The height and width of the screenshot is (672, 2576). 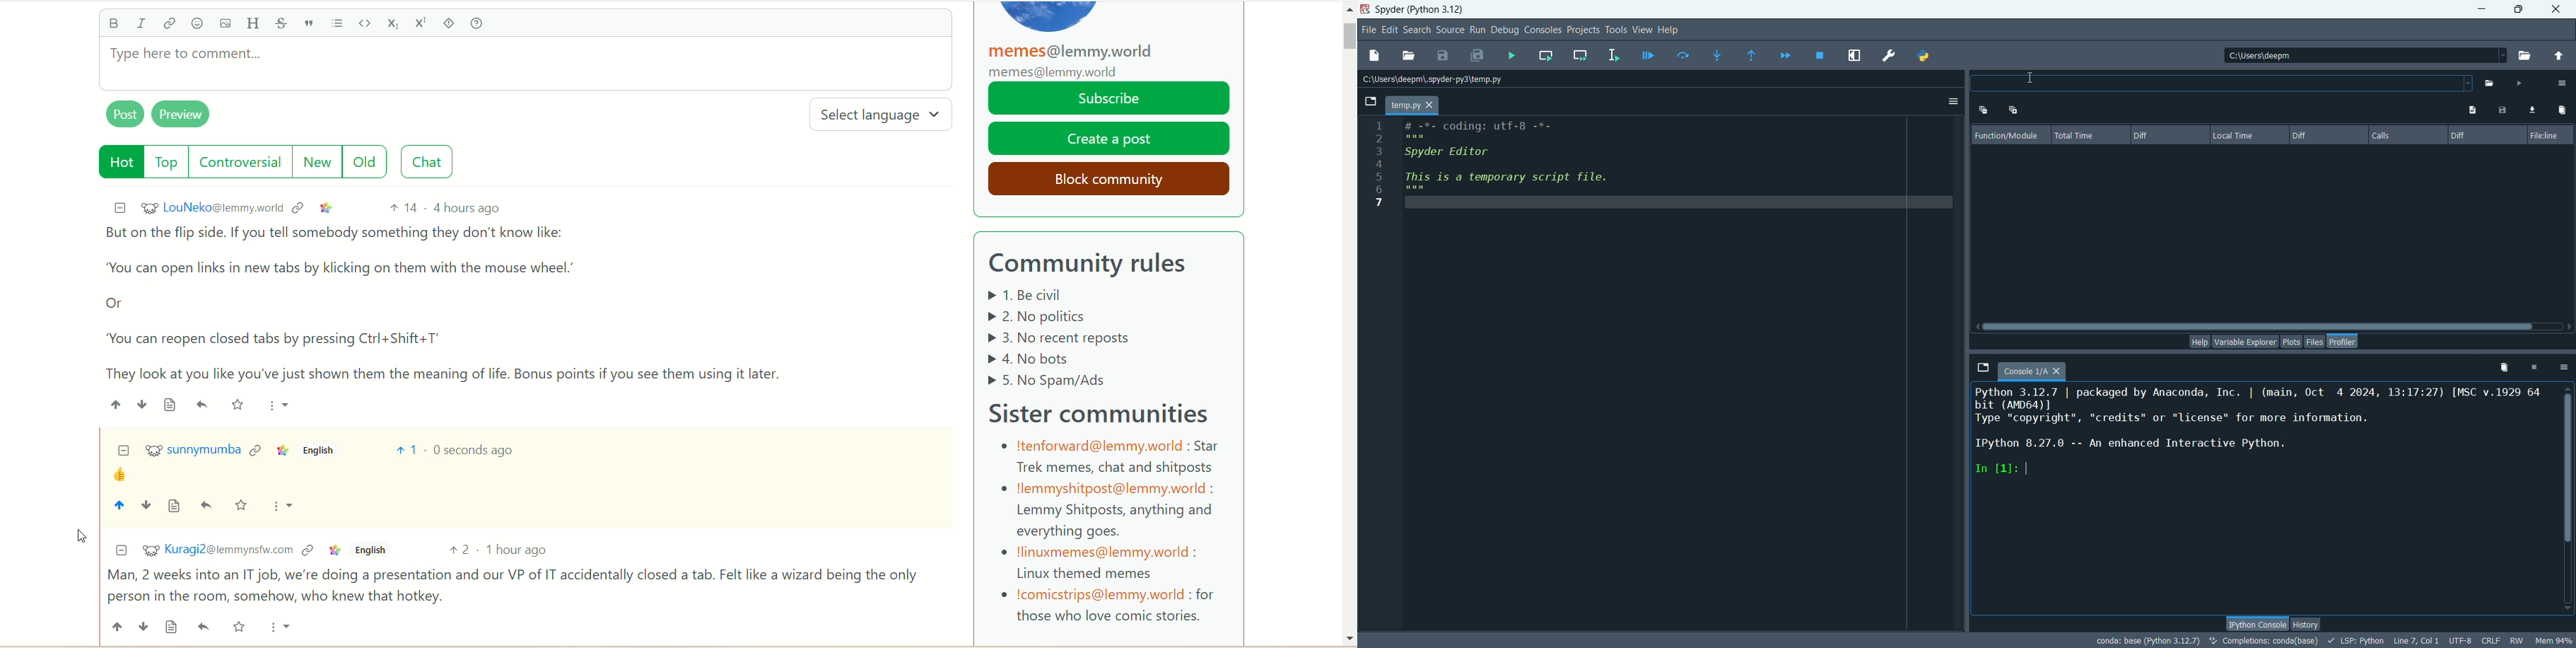 What do you see at coordinates (2501, 366) in the screenshot?
I see `remove` at bounding box center [2501, 366].